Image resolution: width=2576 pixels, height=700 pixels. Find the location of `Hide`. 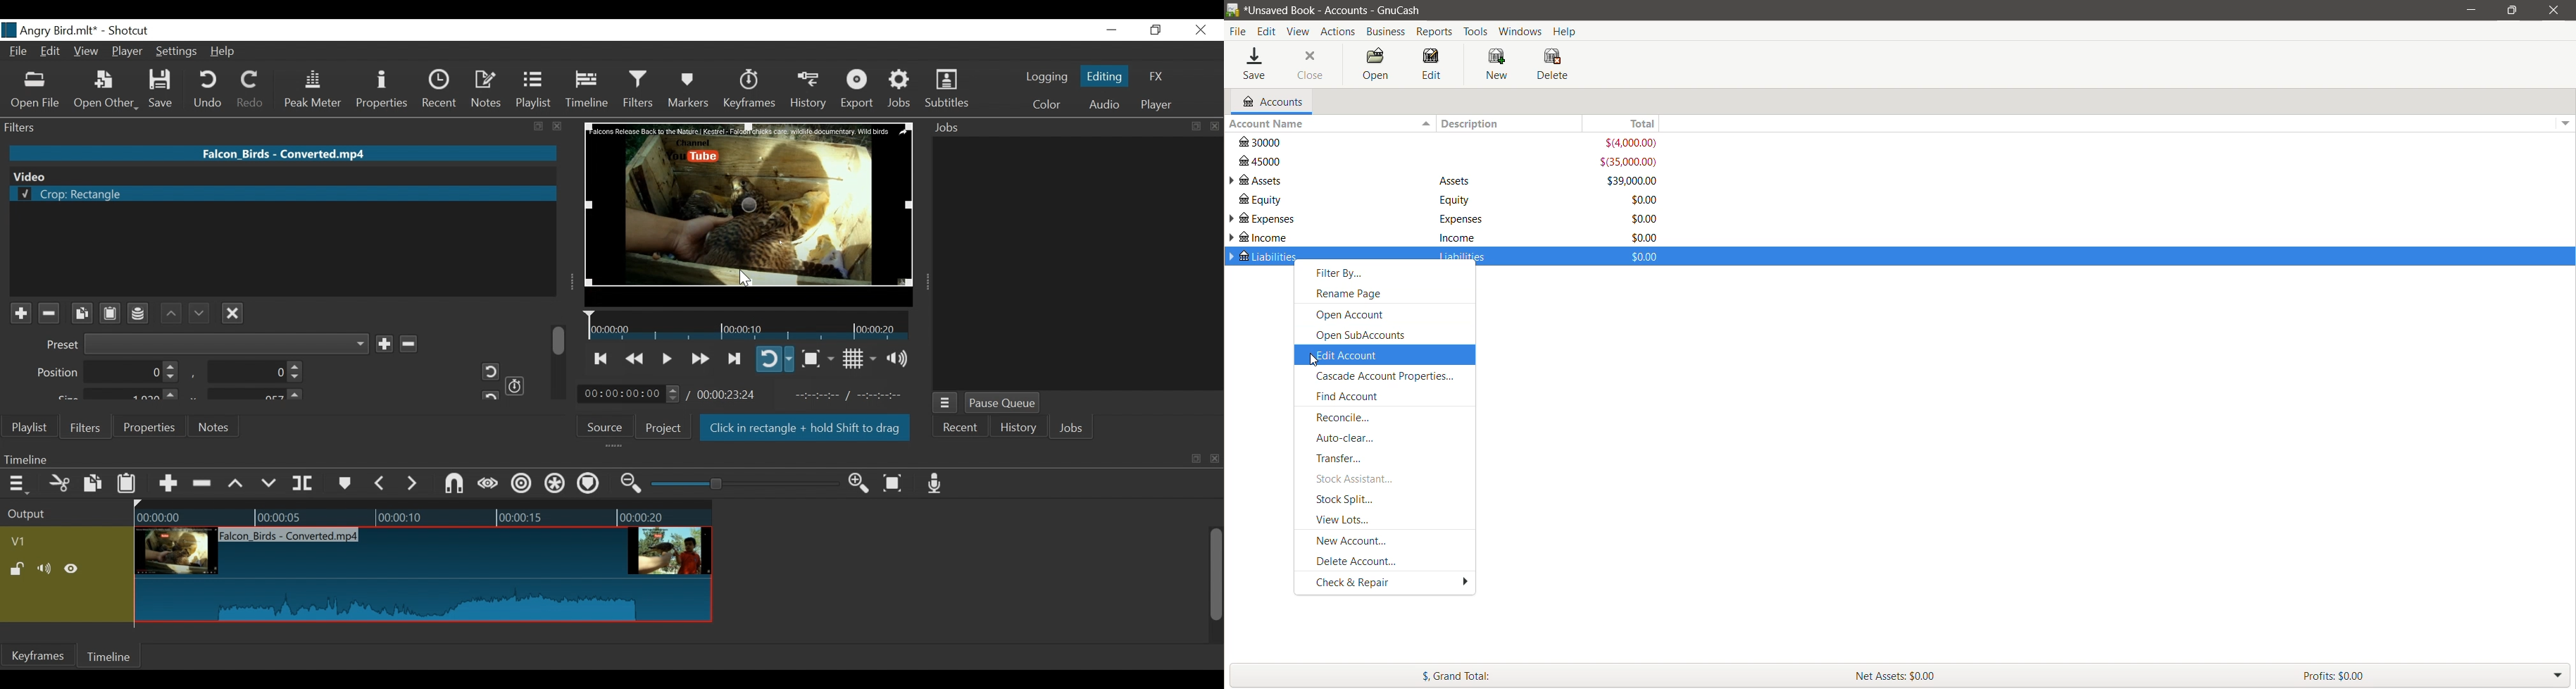

Hide is located at coordinates (71, 571).